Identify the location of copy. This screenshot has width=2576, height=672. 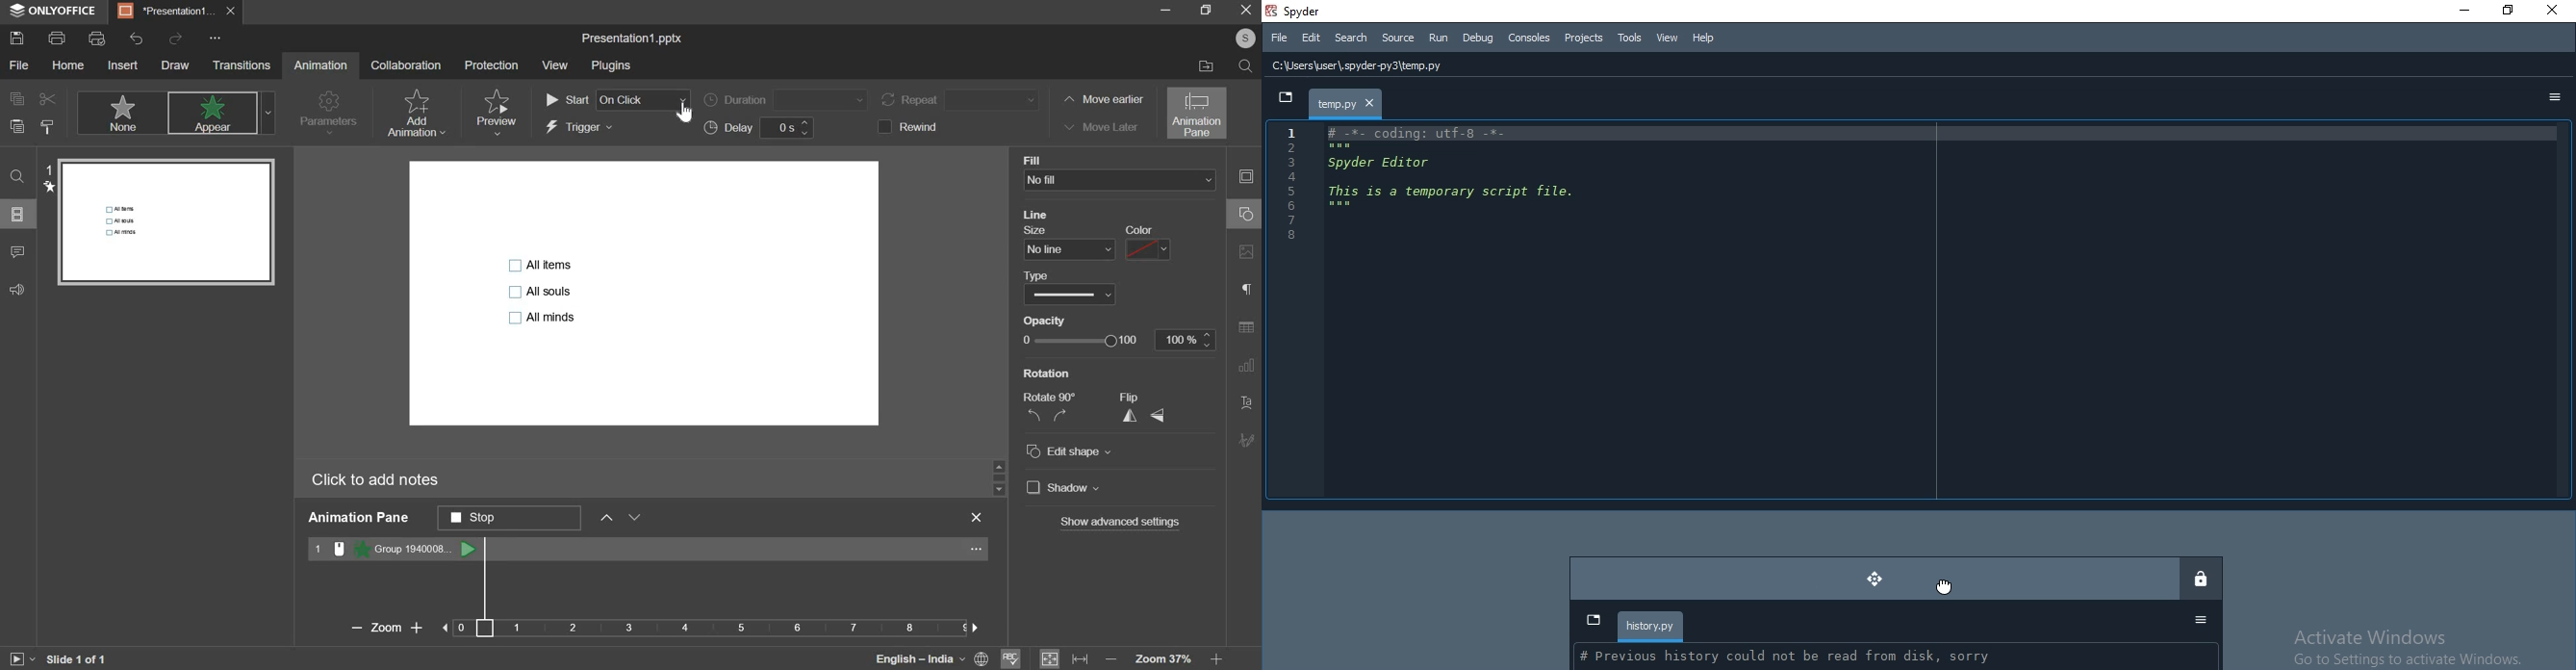
(15, 98).